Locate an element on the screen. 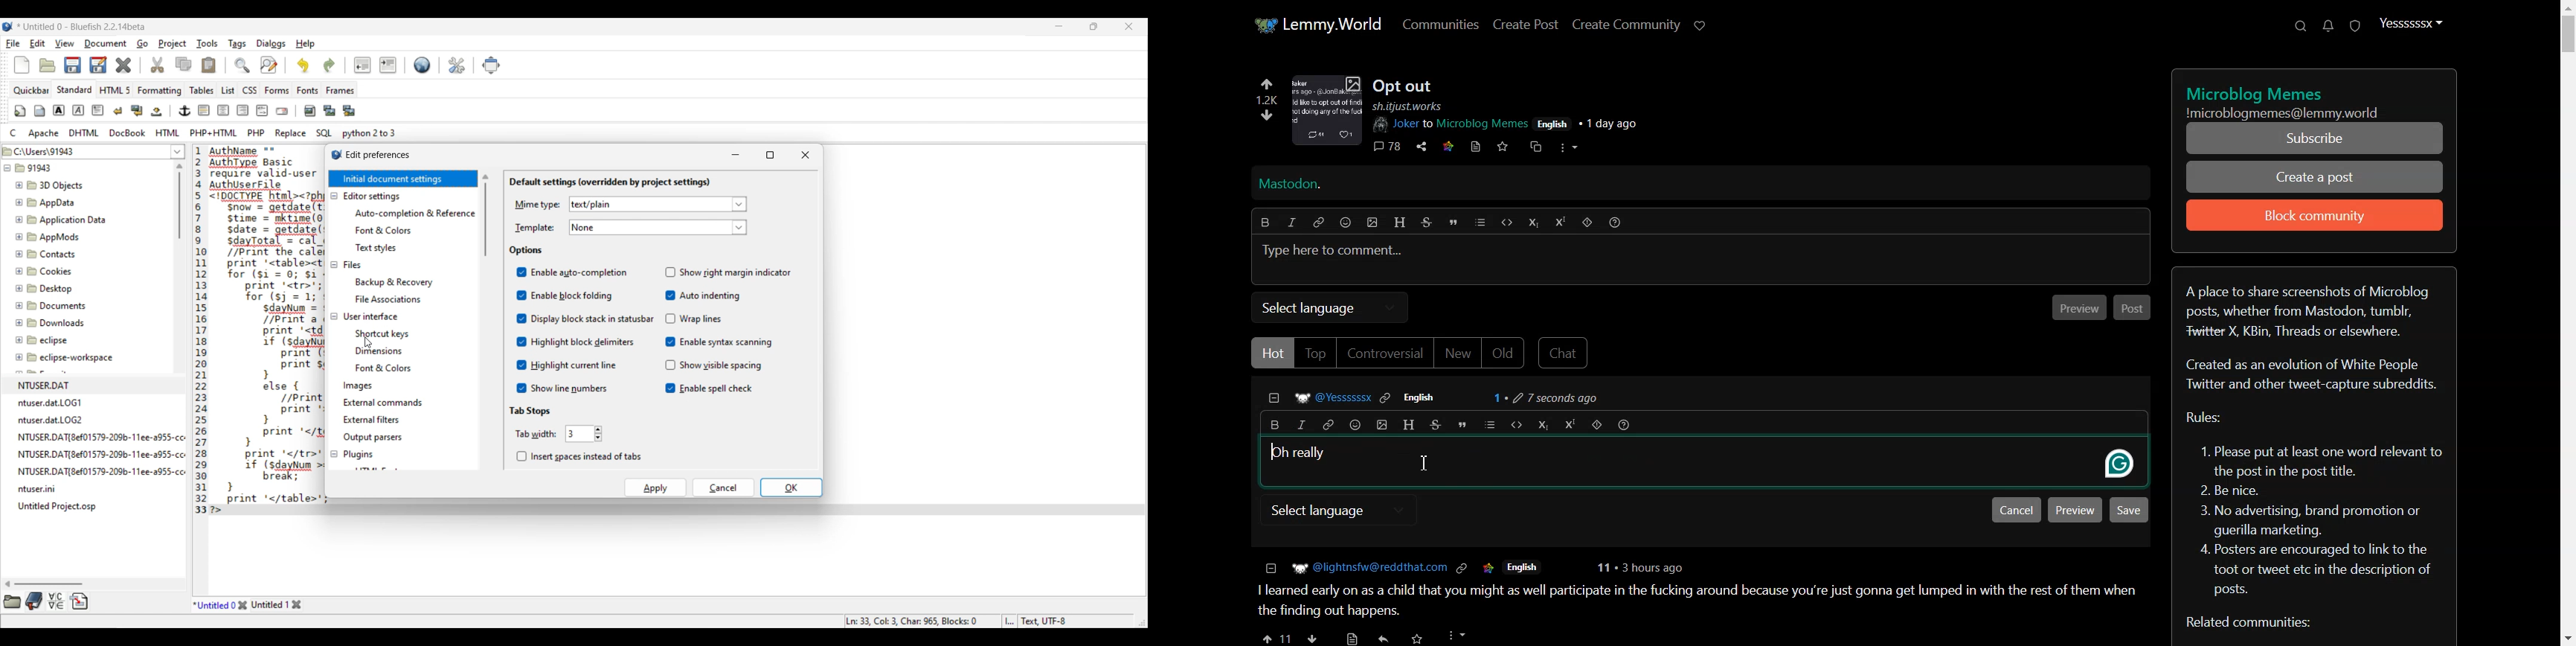  downvote is located at coordinates (1268, 114).